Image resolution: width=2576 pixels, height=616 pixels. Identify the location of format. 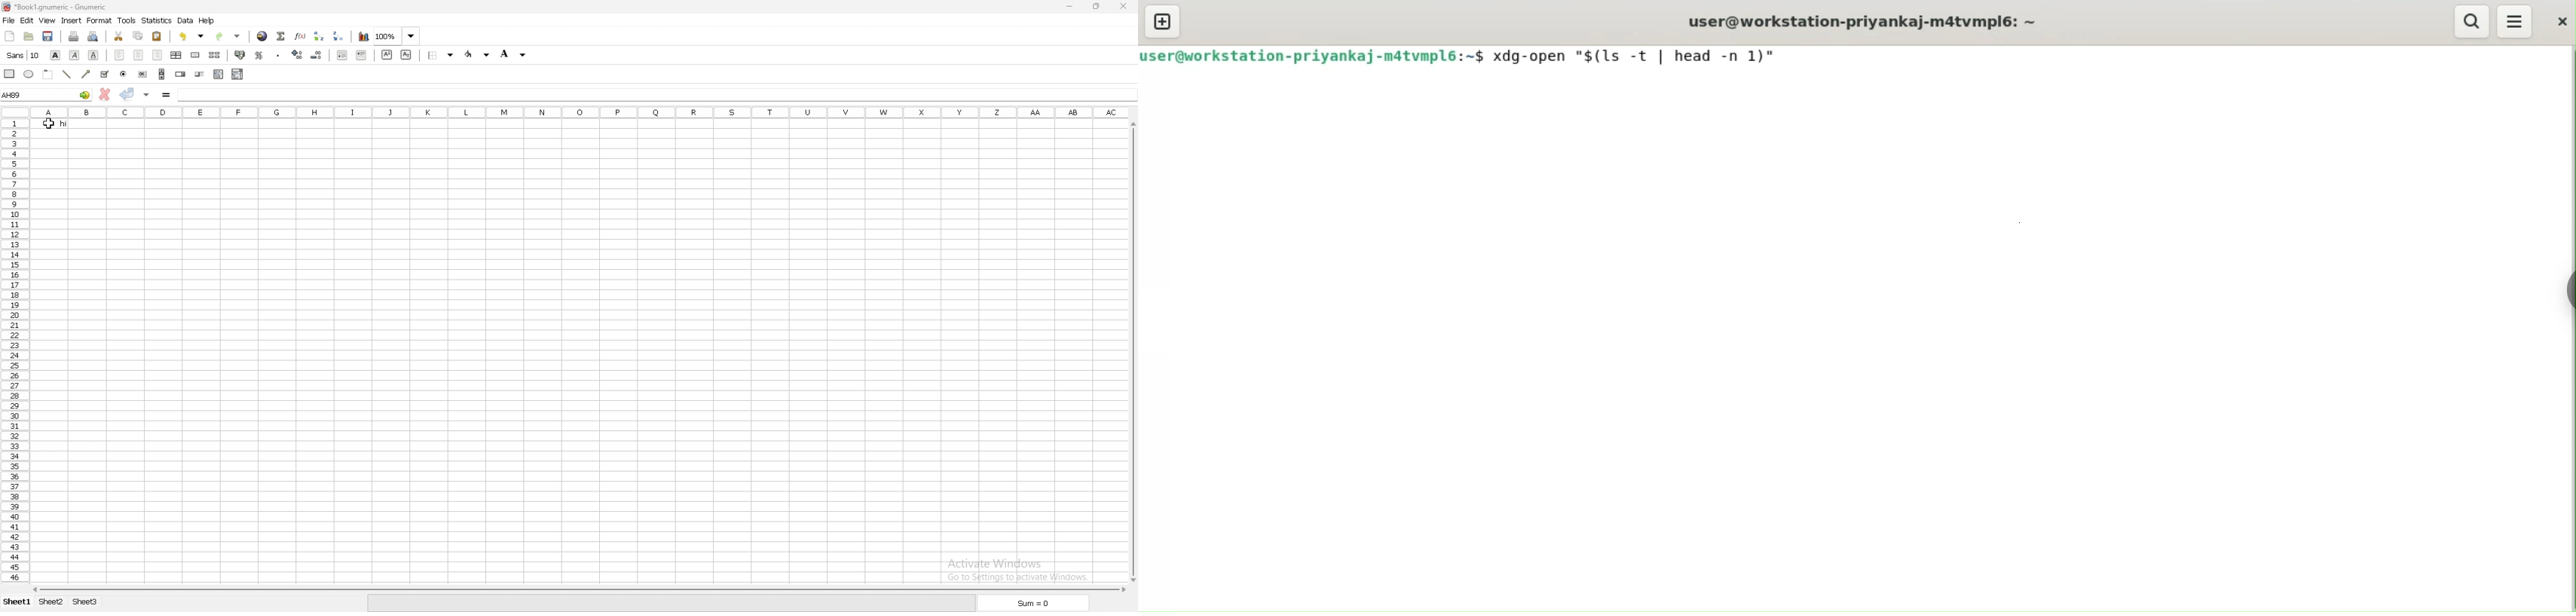
(100, 21).